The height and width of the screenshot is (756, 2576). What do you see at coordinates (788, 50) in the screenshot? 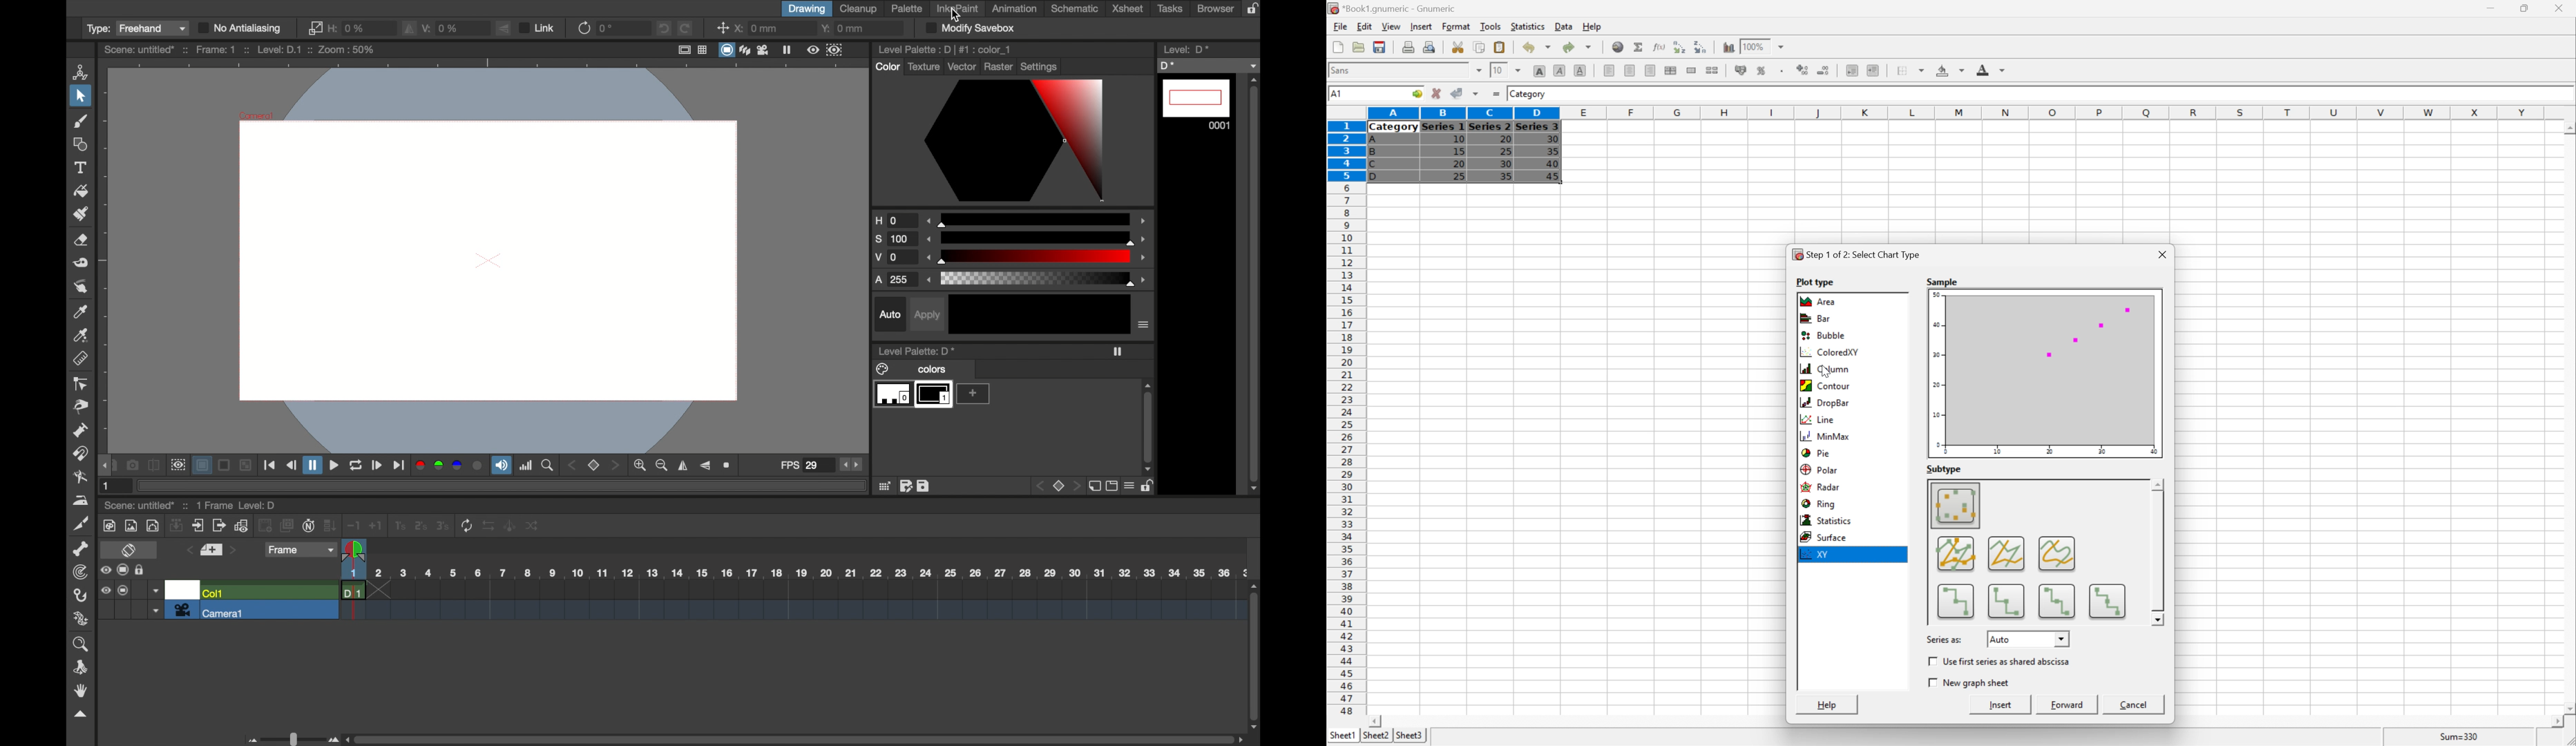
I see `pause` at bounding box center [788, 50].